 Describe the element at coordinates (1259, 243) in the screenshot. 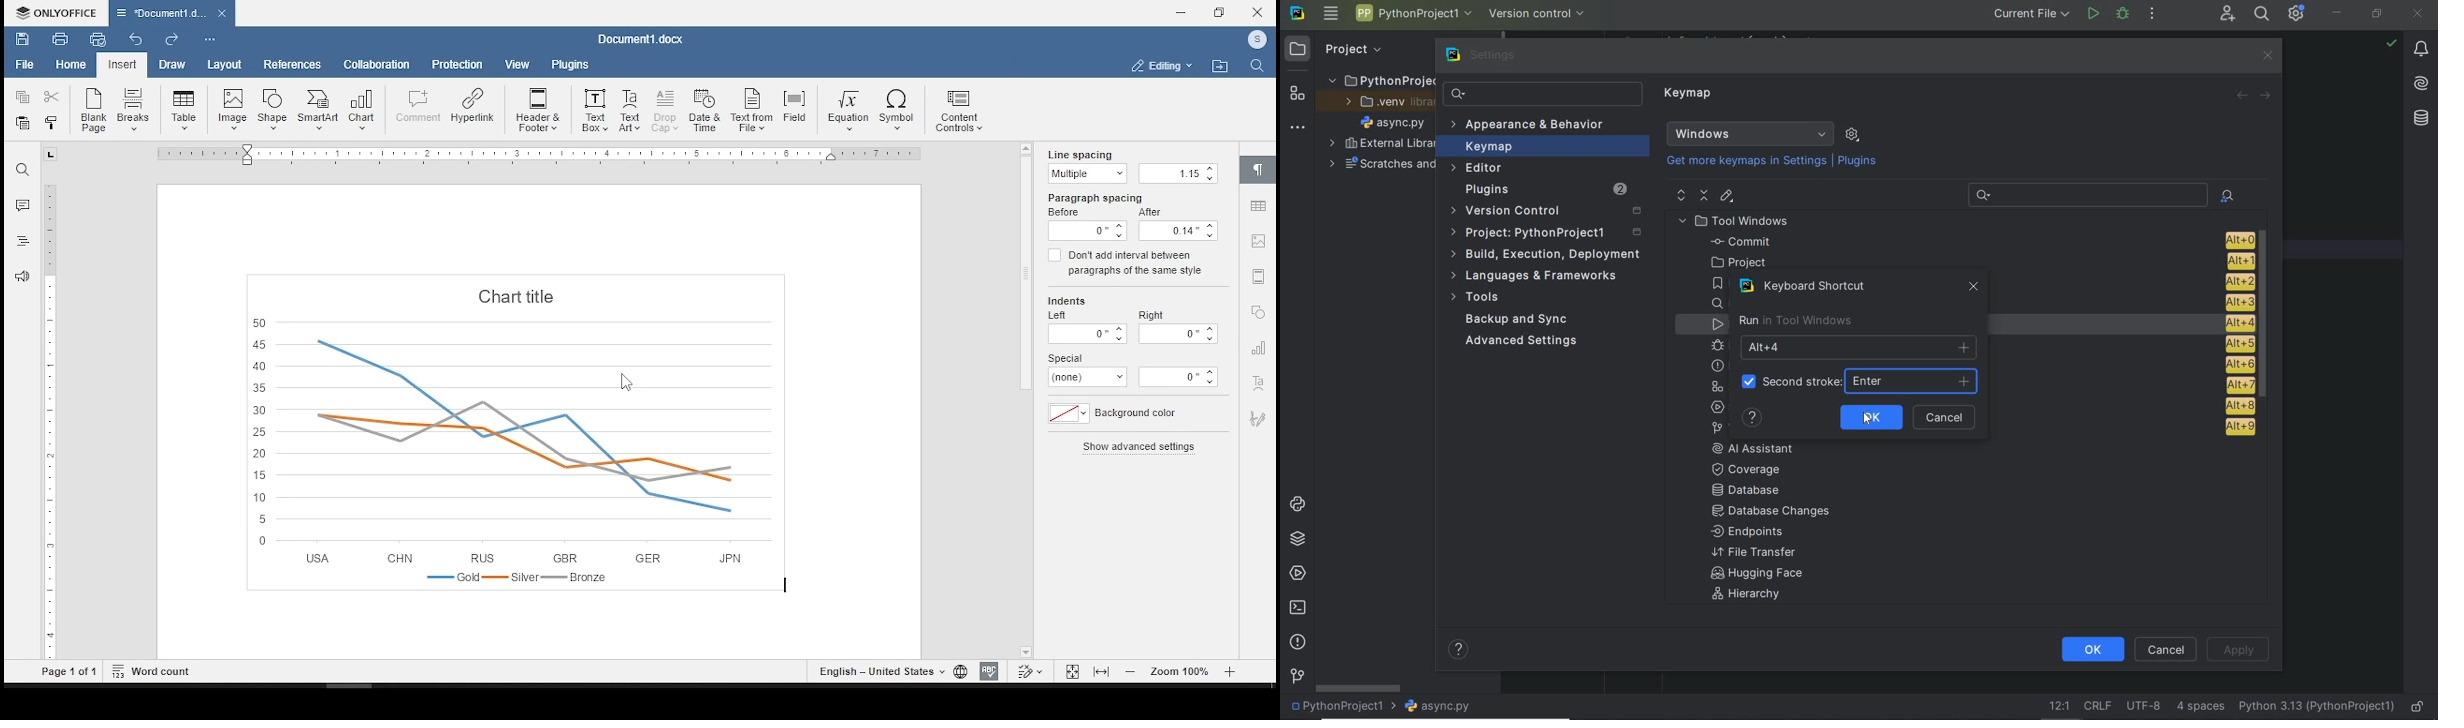

I see `image settings` at that location.